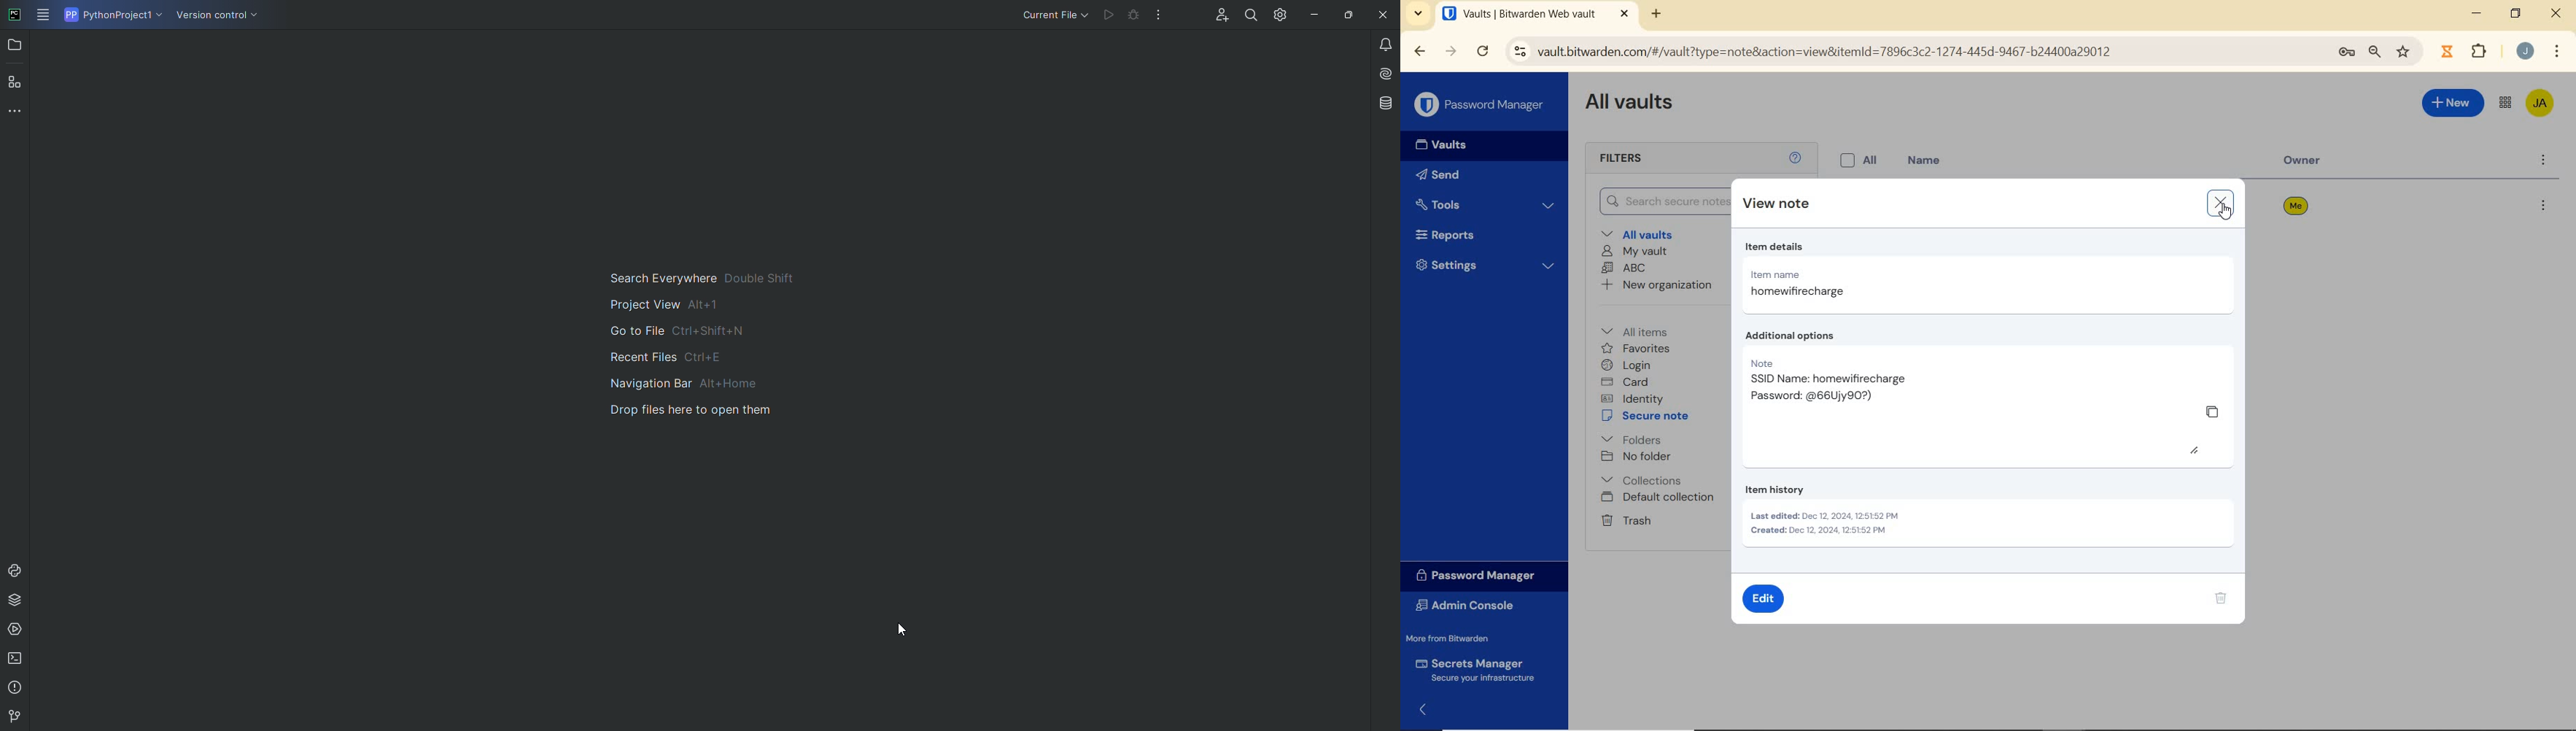 The height and width of the screenshot is (756, 2576). Describe the element at coordinates (1988, 513) in the screenshot. I see `Item history` at that location.